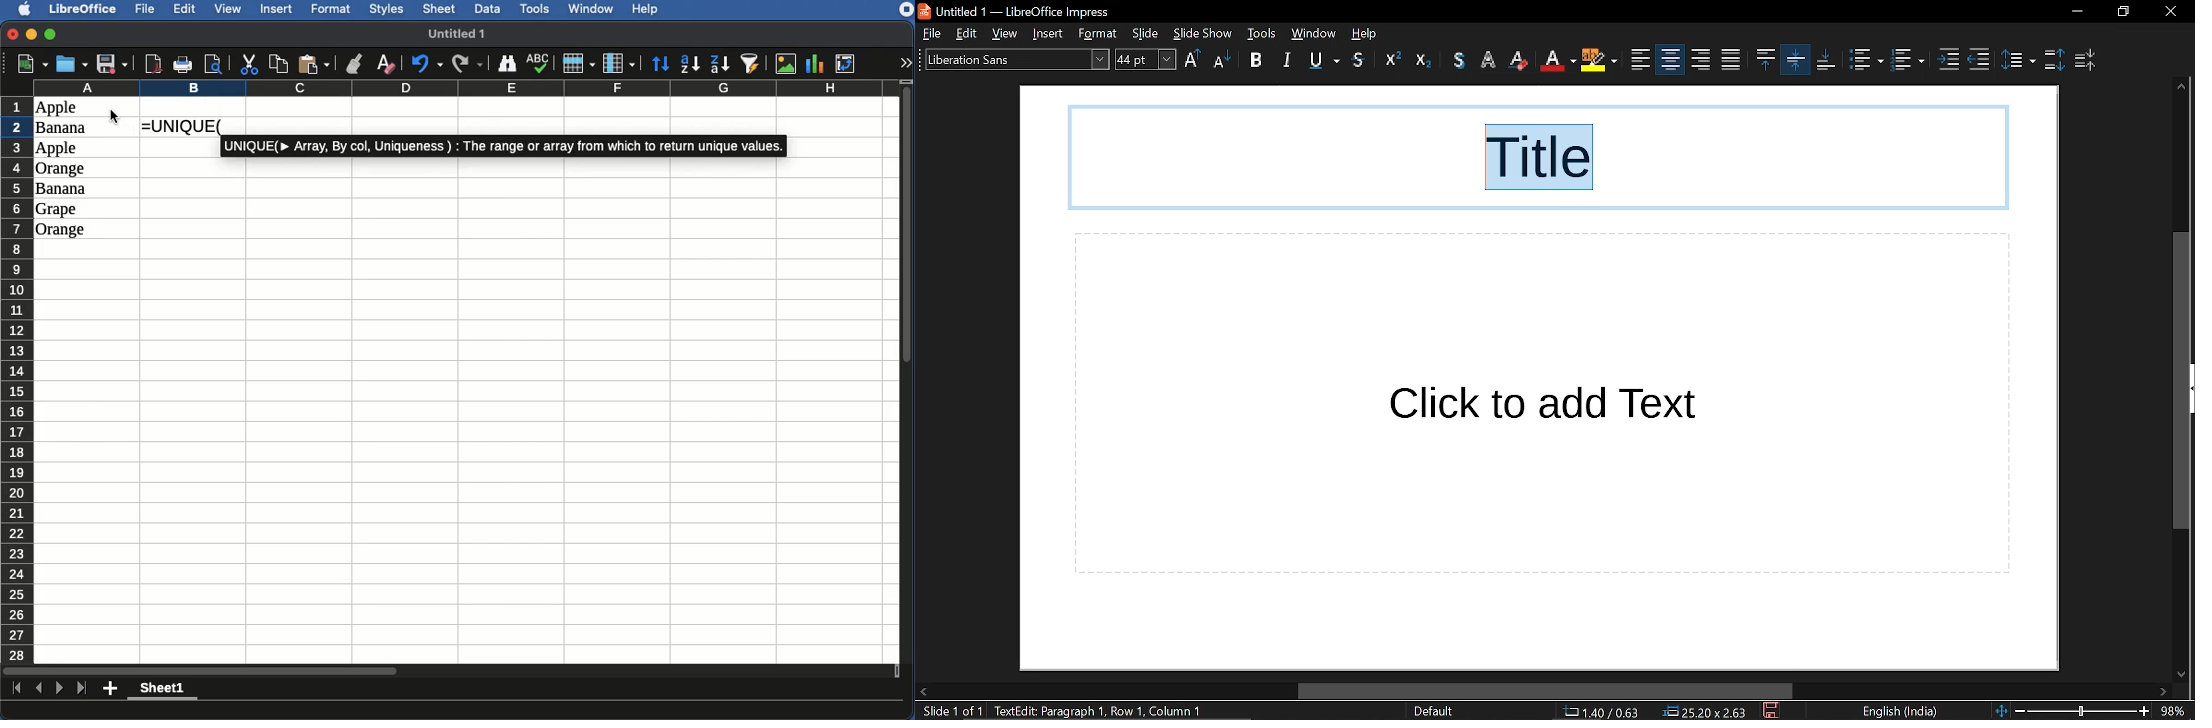 The width and height of the screenshot is (2212, 728). What do you see at coordinates (1542, 160) in the screenshot?
I see `selected text` at bounding box center [1542, 160].